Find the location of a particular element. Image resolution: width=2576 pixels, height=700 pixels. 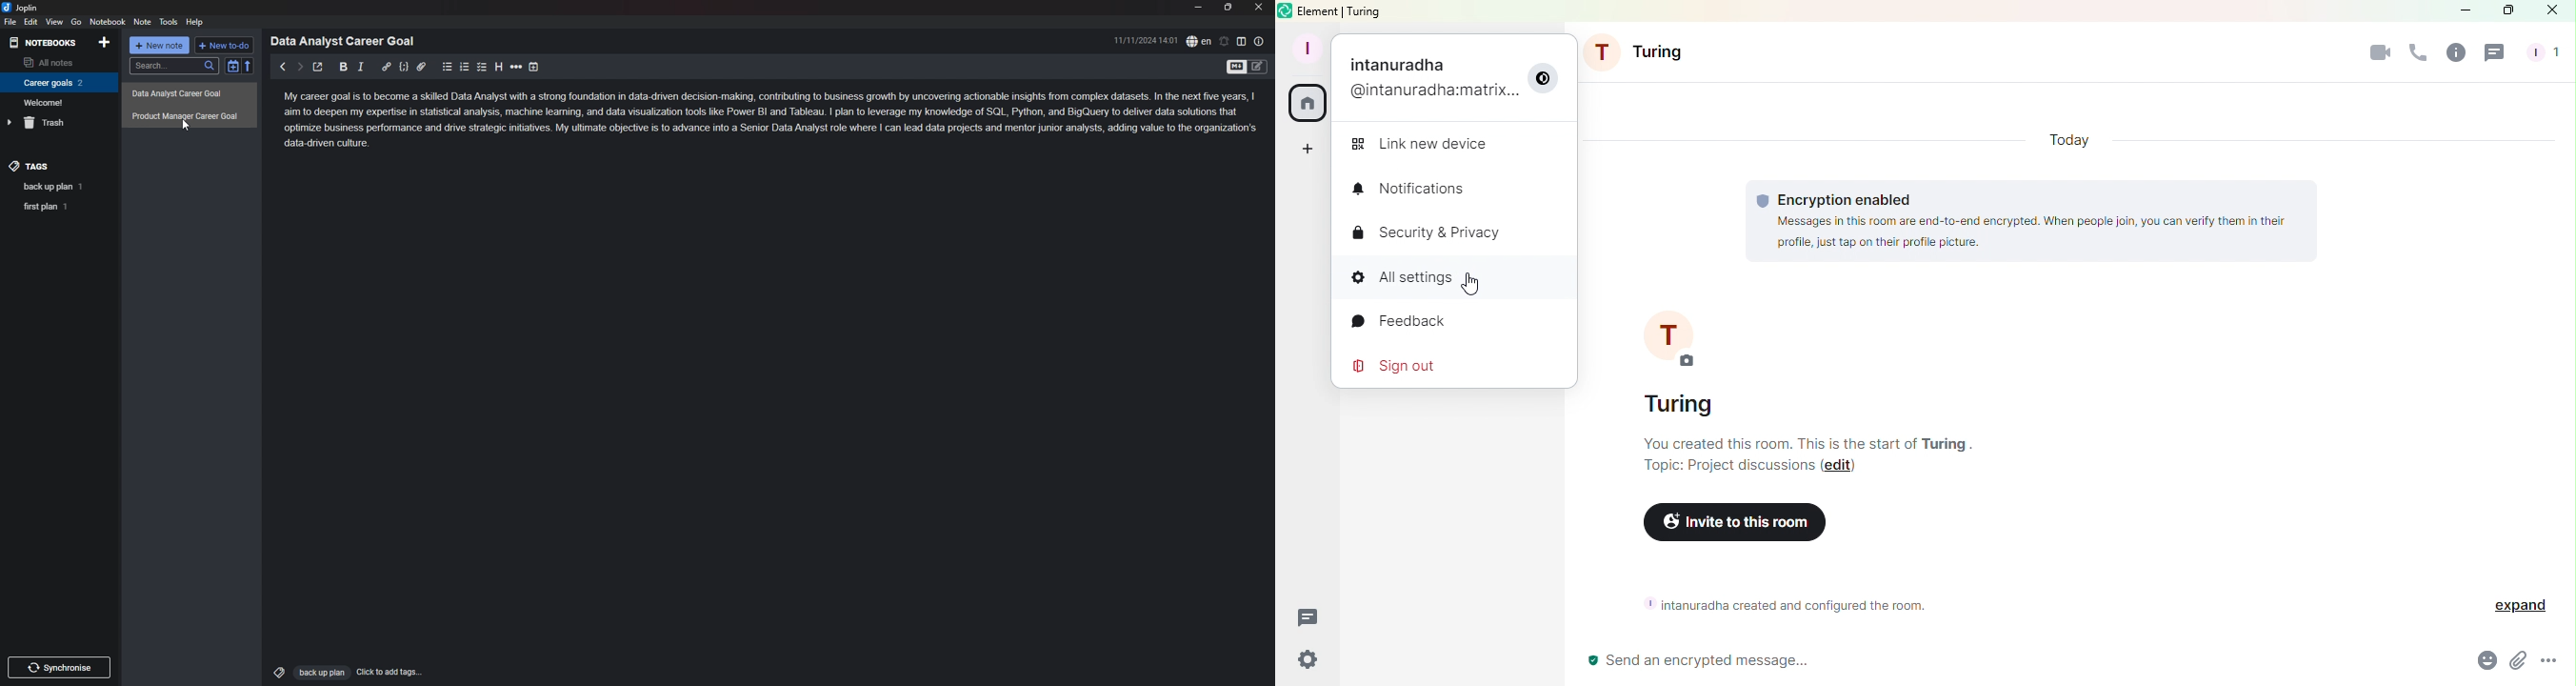

Welcome! is located at coordinates (56, 102).